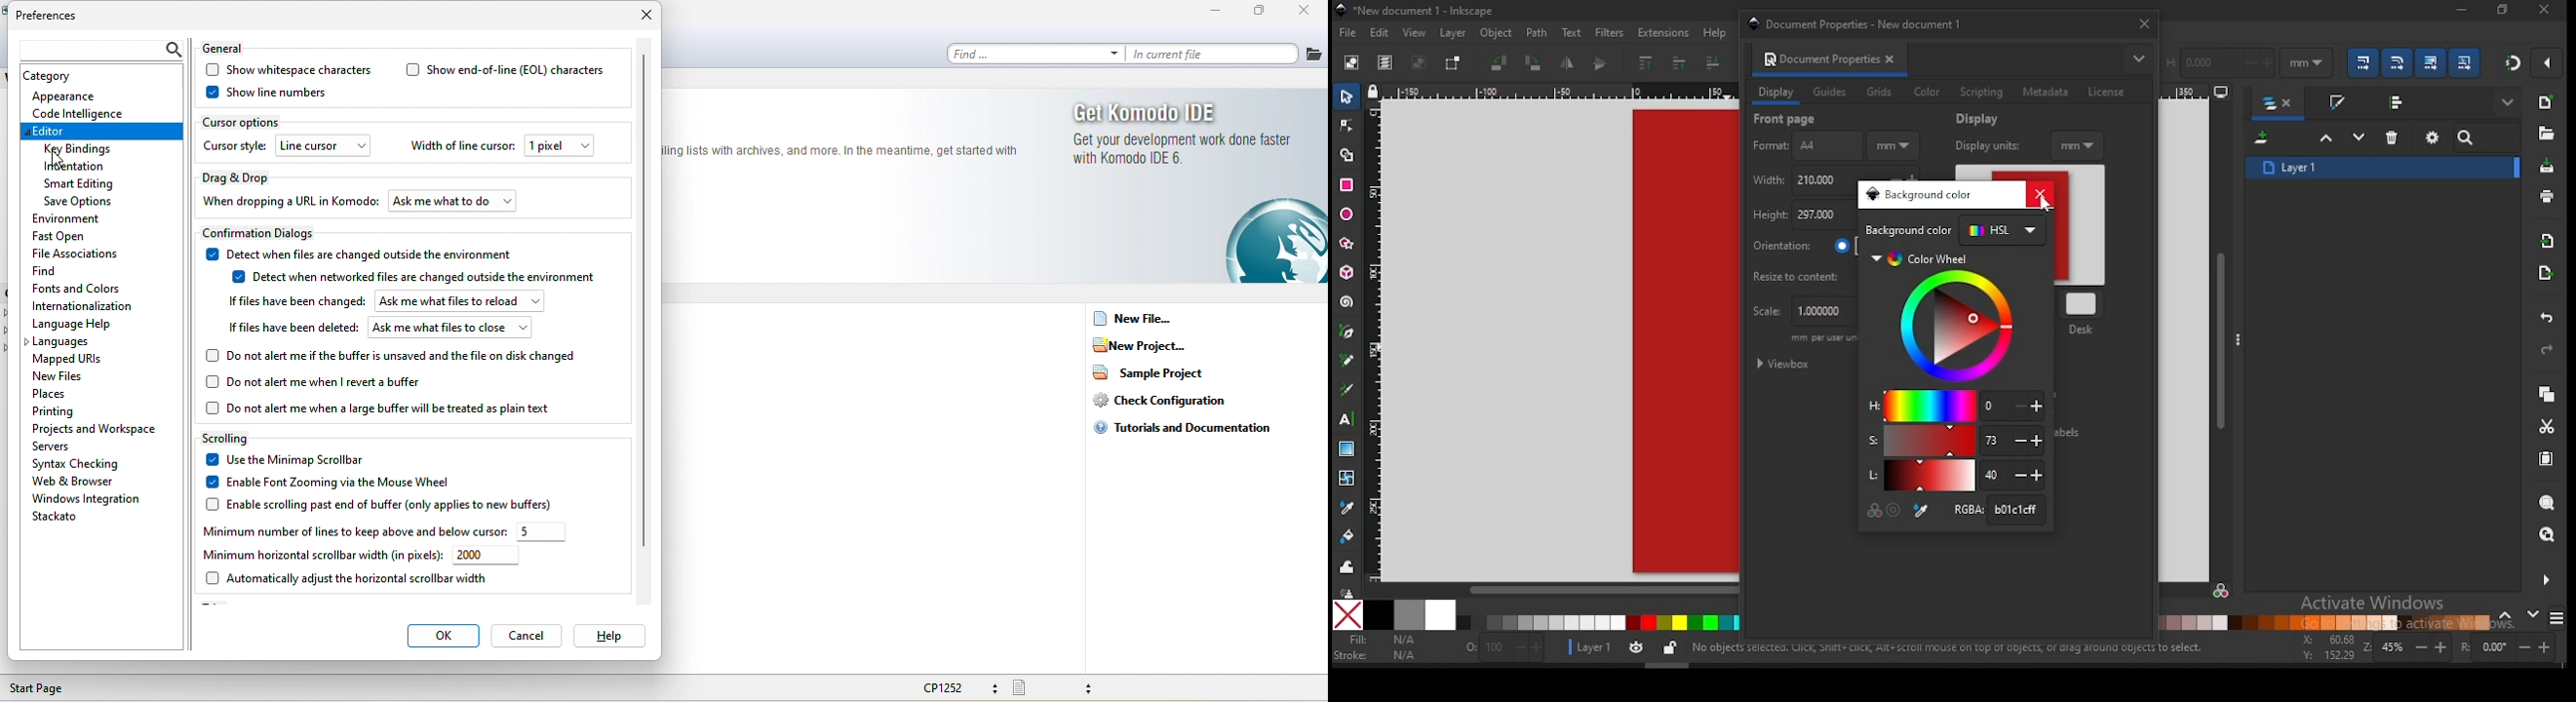 The image size is (2576, 728). Describe the element at coordinates (97, 51) in the screenshot. I see `search` at that location.